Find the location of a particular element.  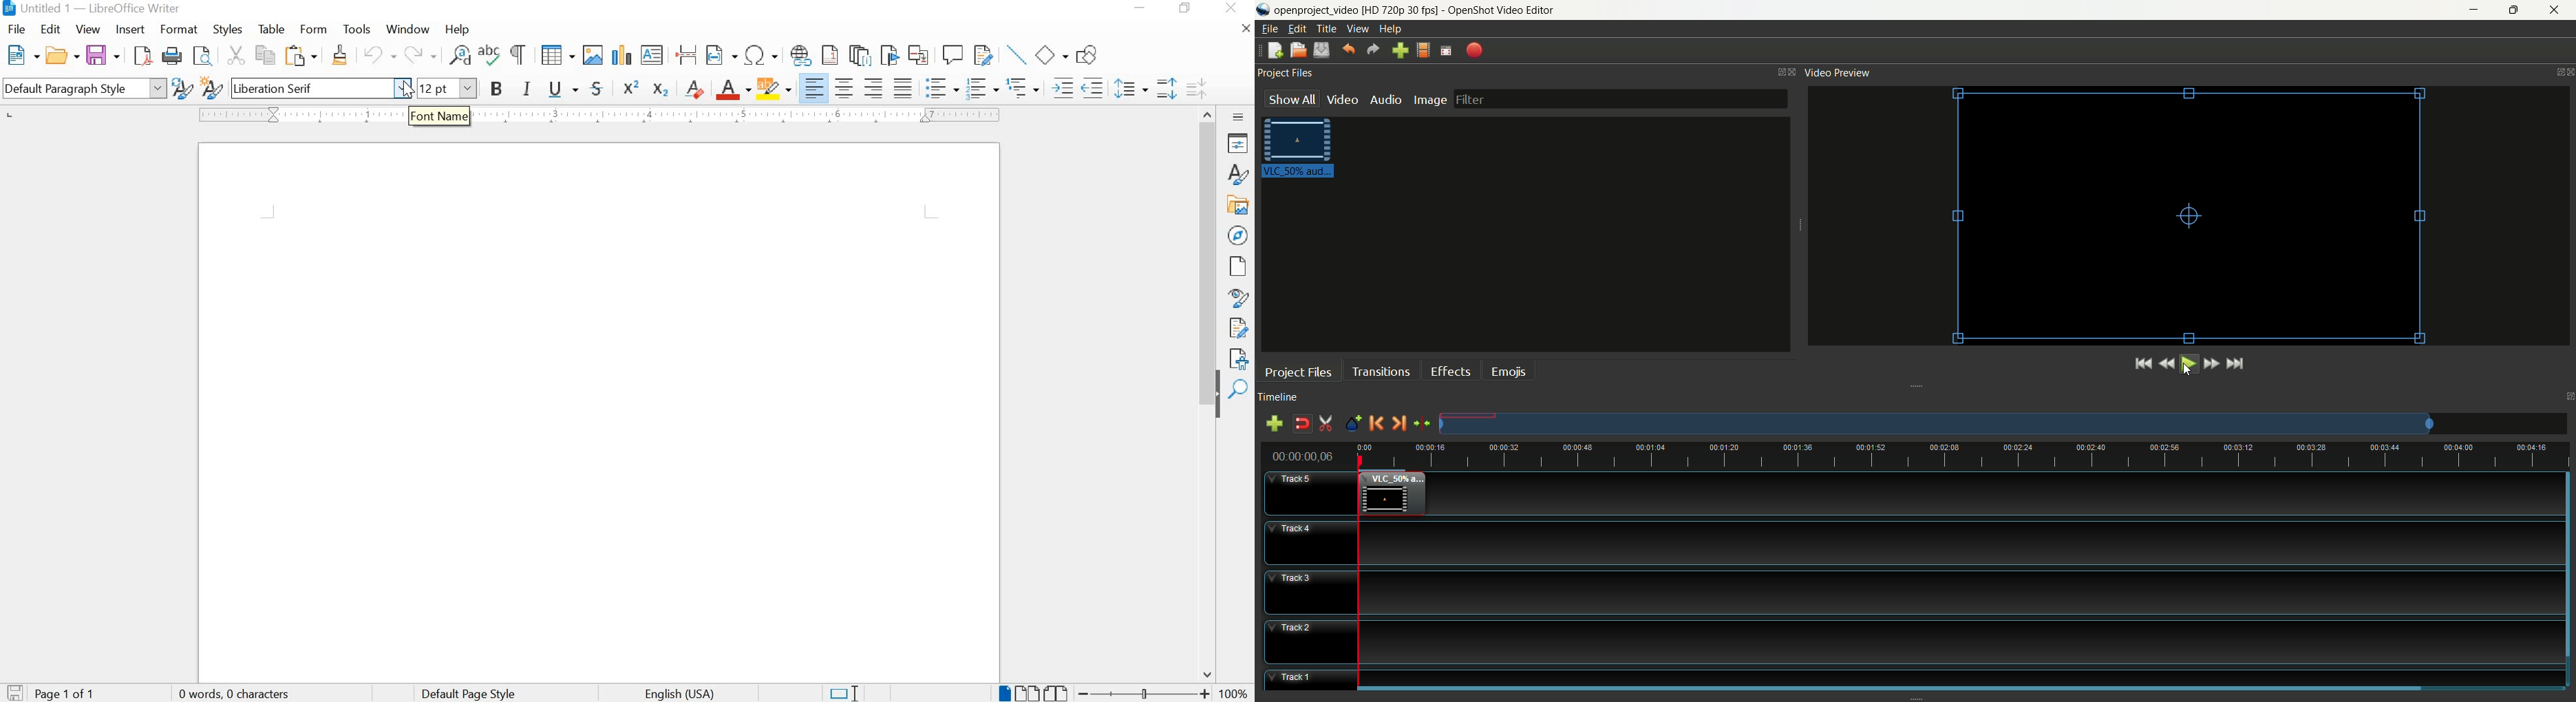

openproject_video [HD 720p 30 fps] - OpenShot Video Editor is located at coordinates (1423, 8).